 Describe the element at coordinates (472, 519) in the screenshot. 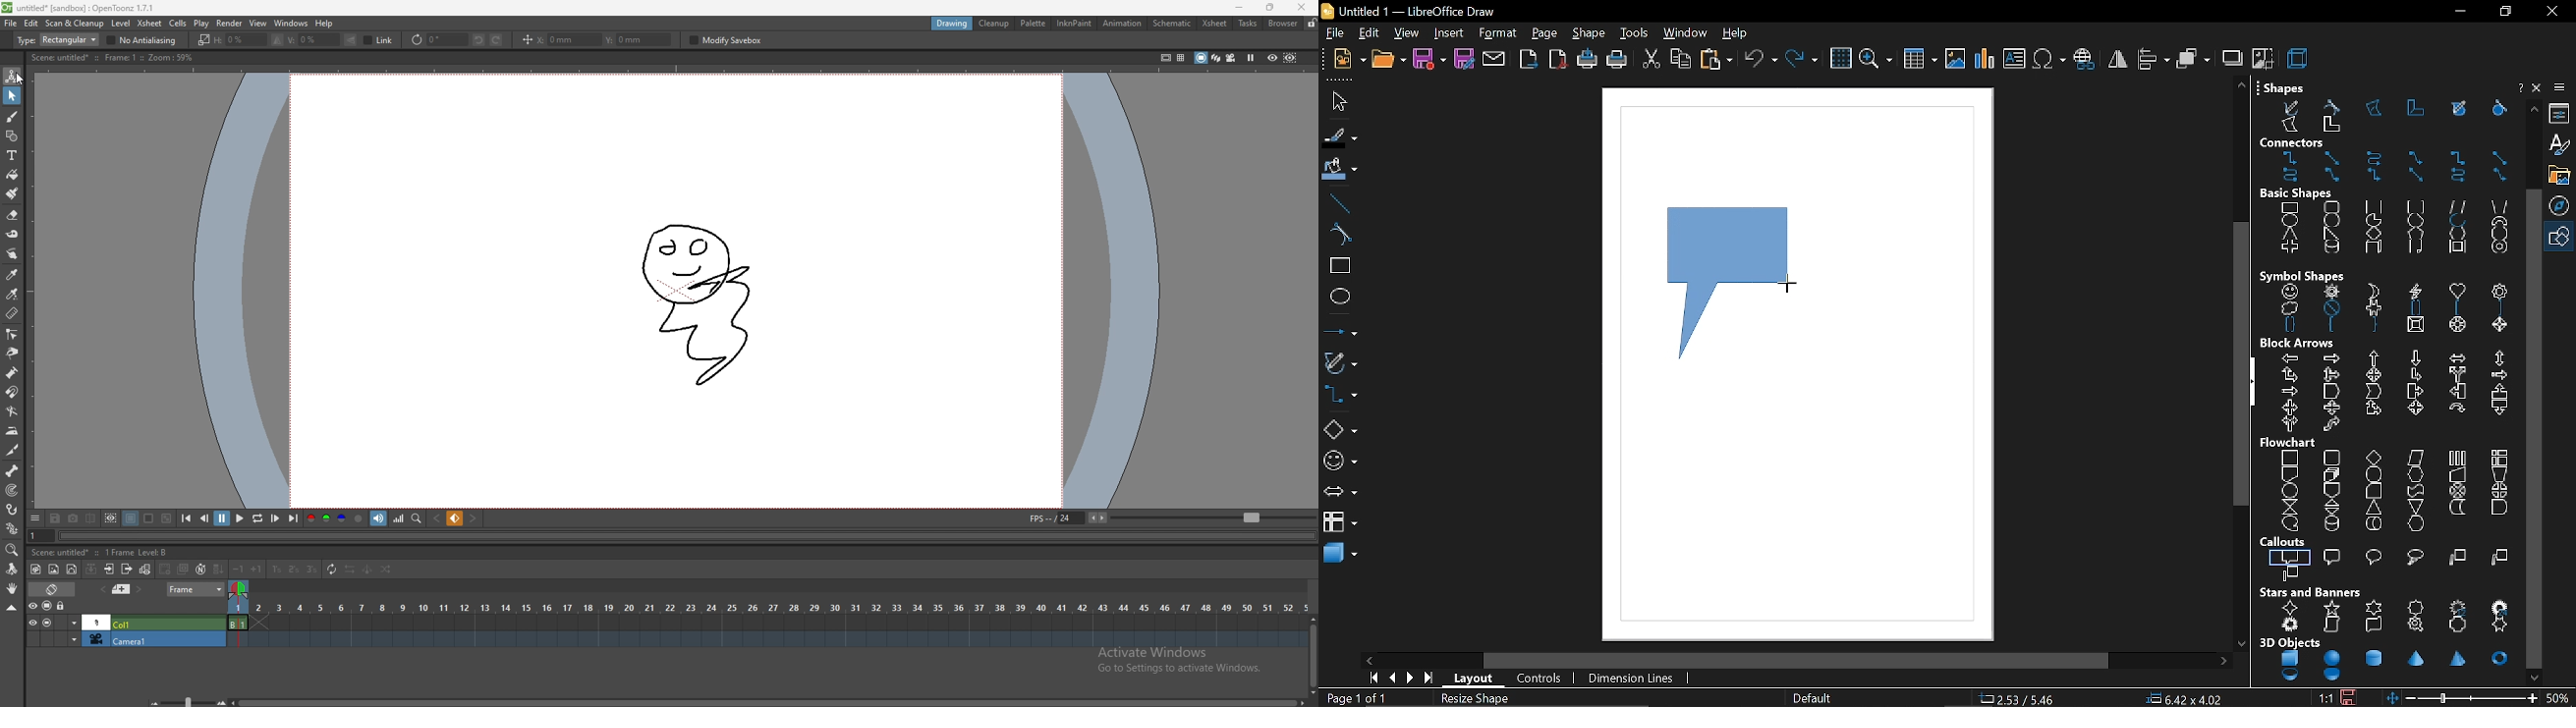

I see `next key` at that location.